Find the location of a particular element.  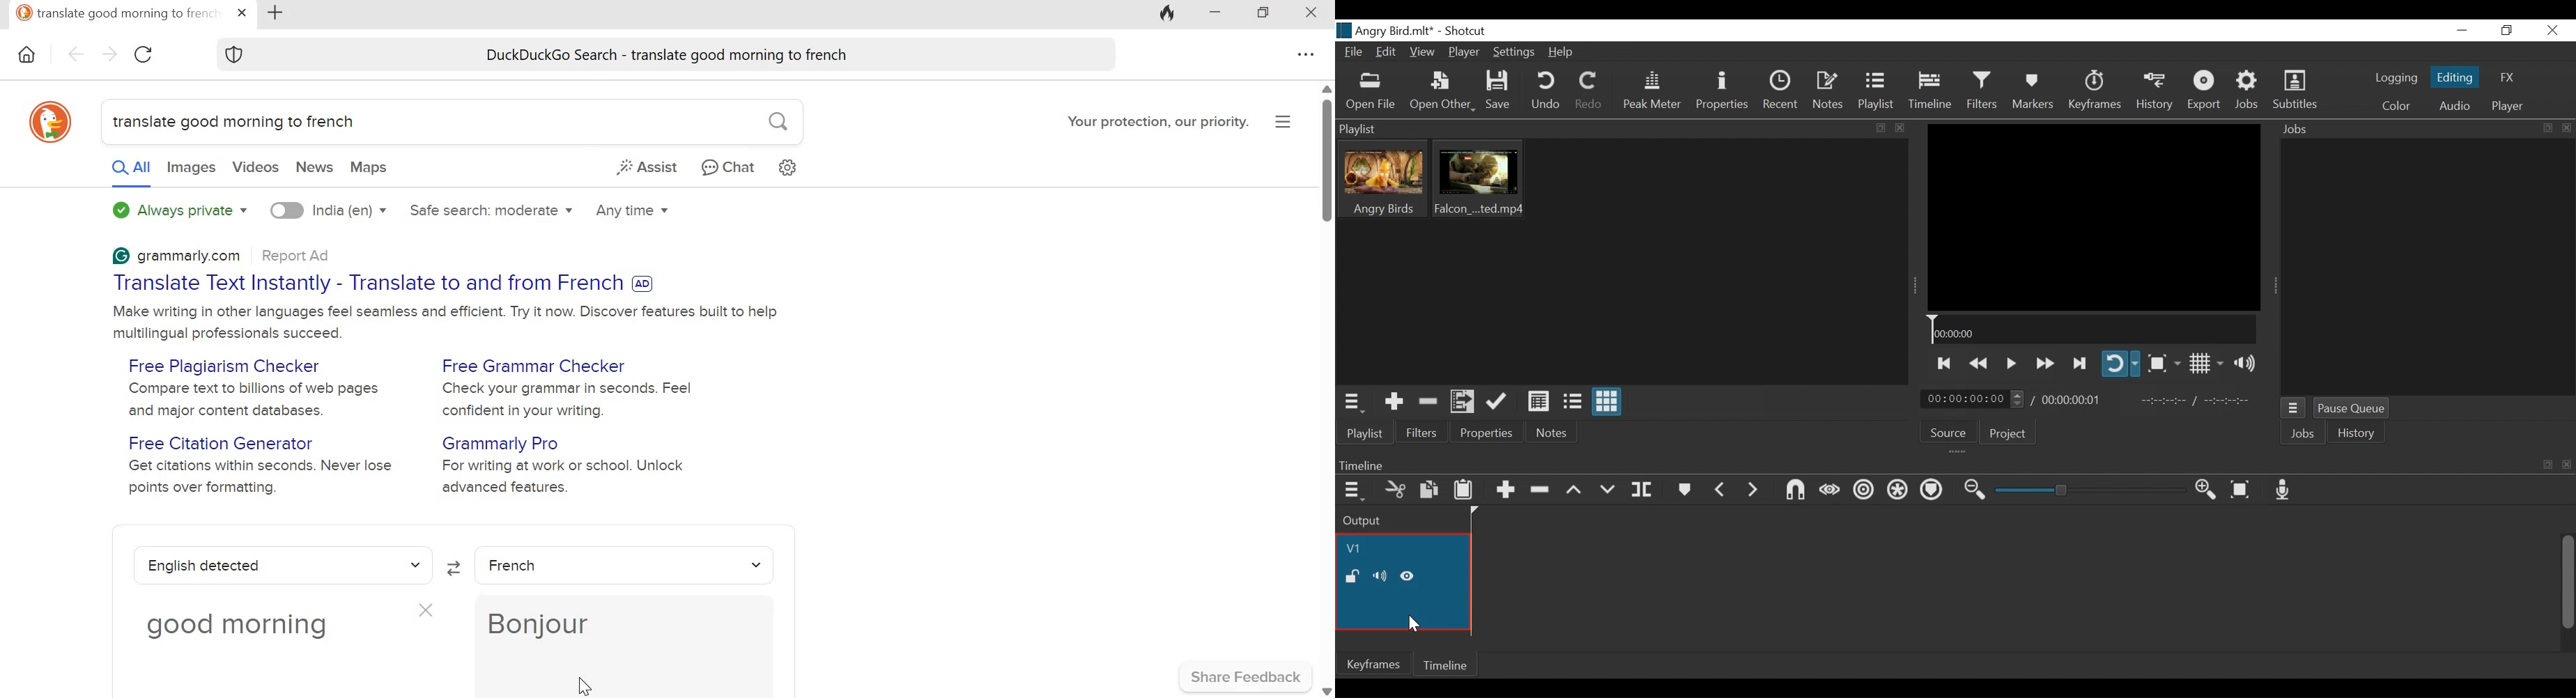

Videos is located at coordinates (255, 166).